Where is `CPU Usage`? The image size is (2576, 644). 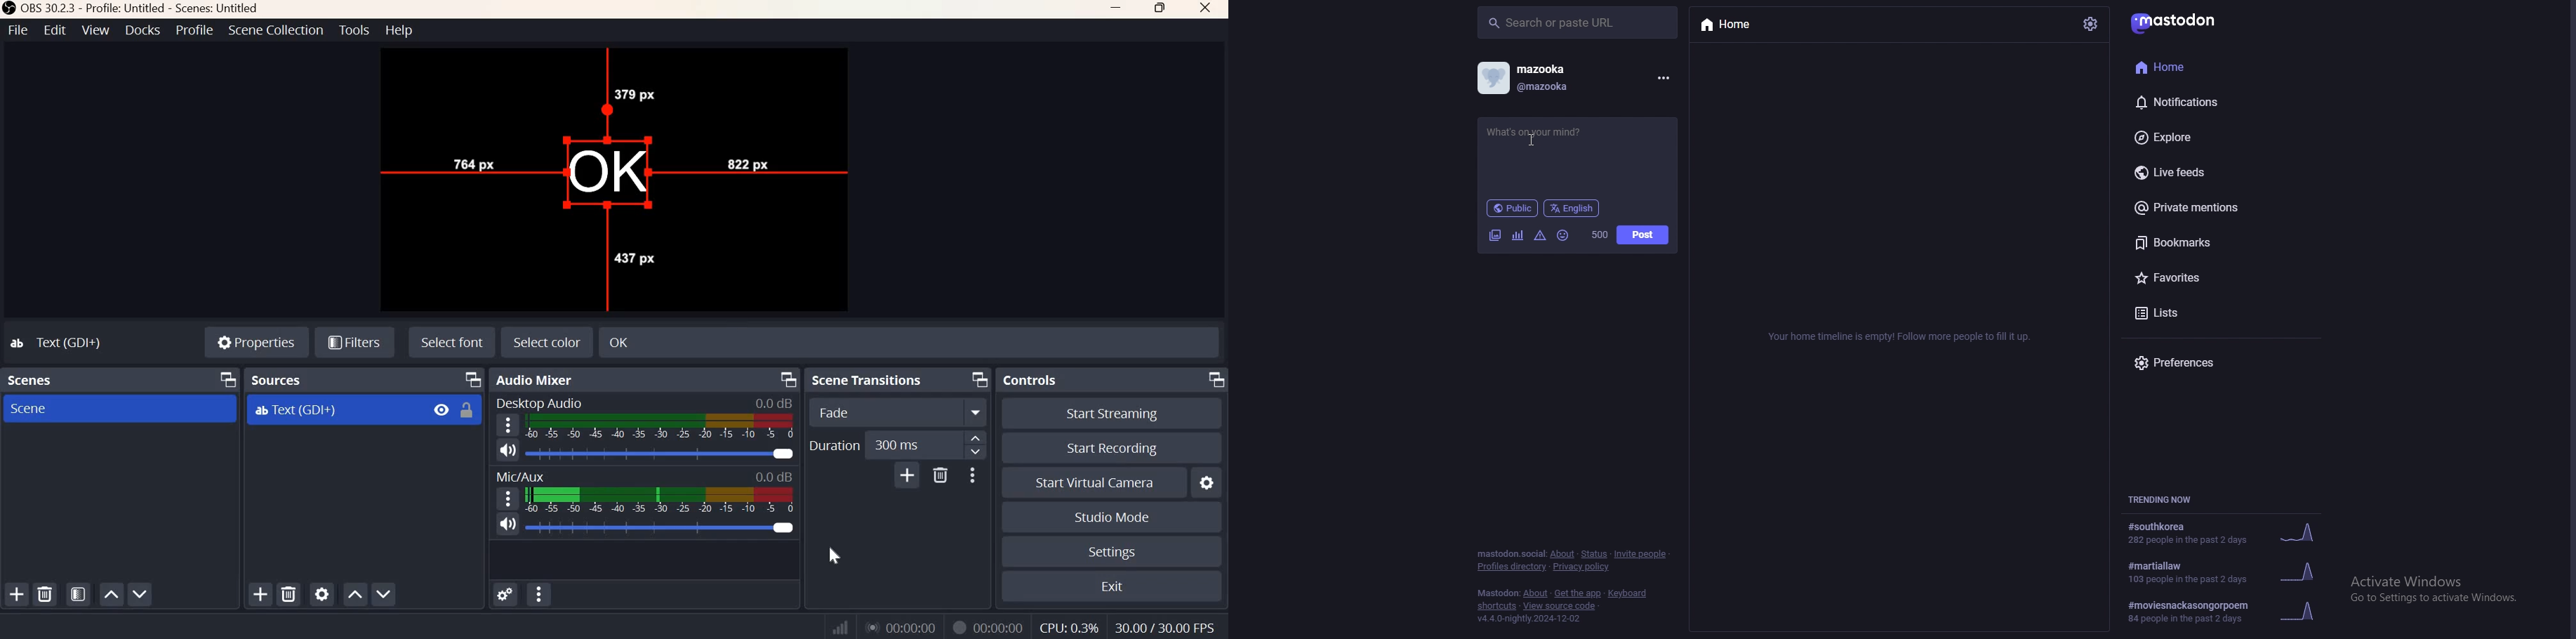 CPU Usage is located at coordinates (1069, 627).